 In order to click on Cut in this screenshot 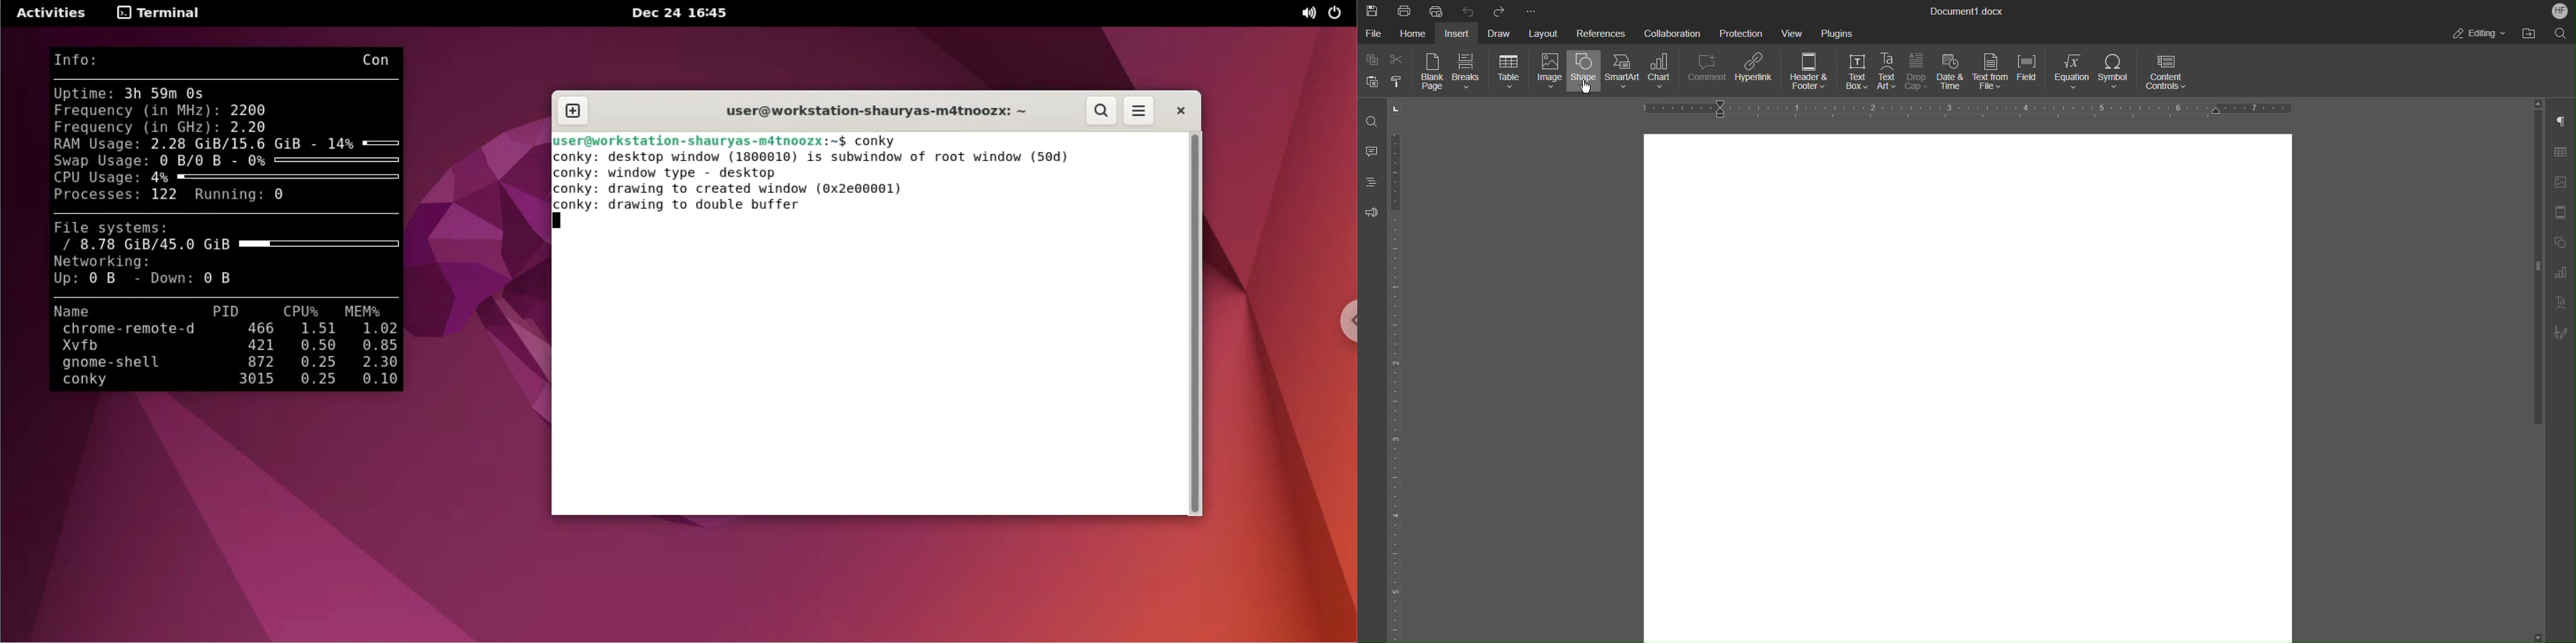, I will do `click(1401, 60)`.